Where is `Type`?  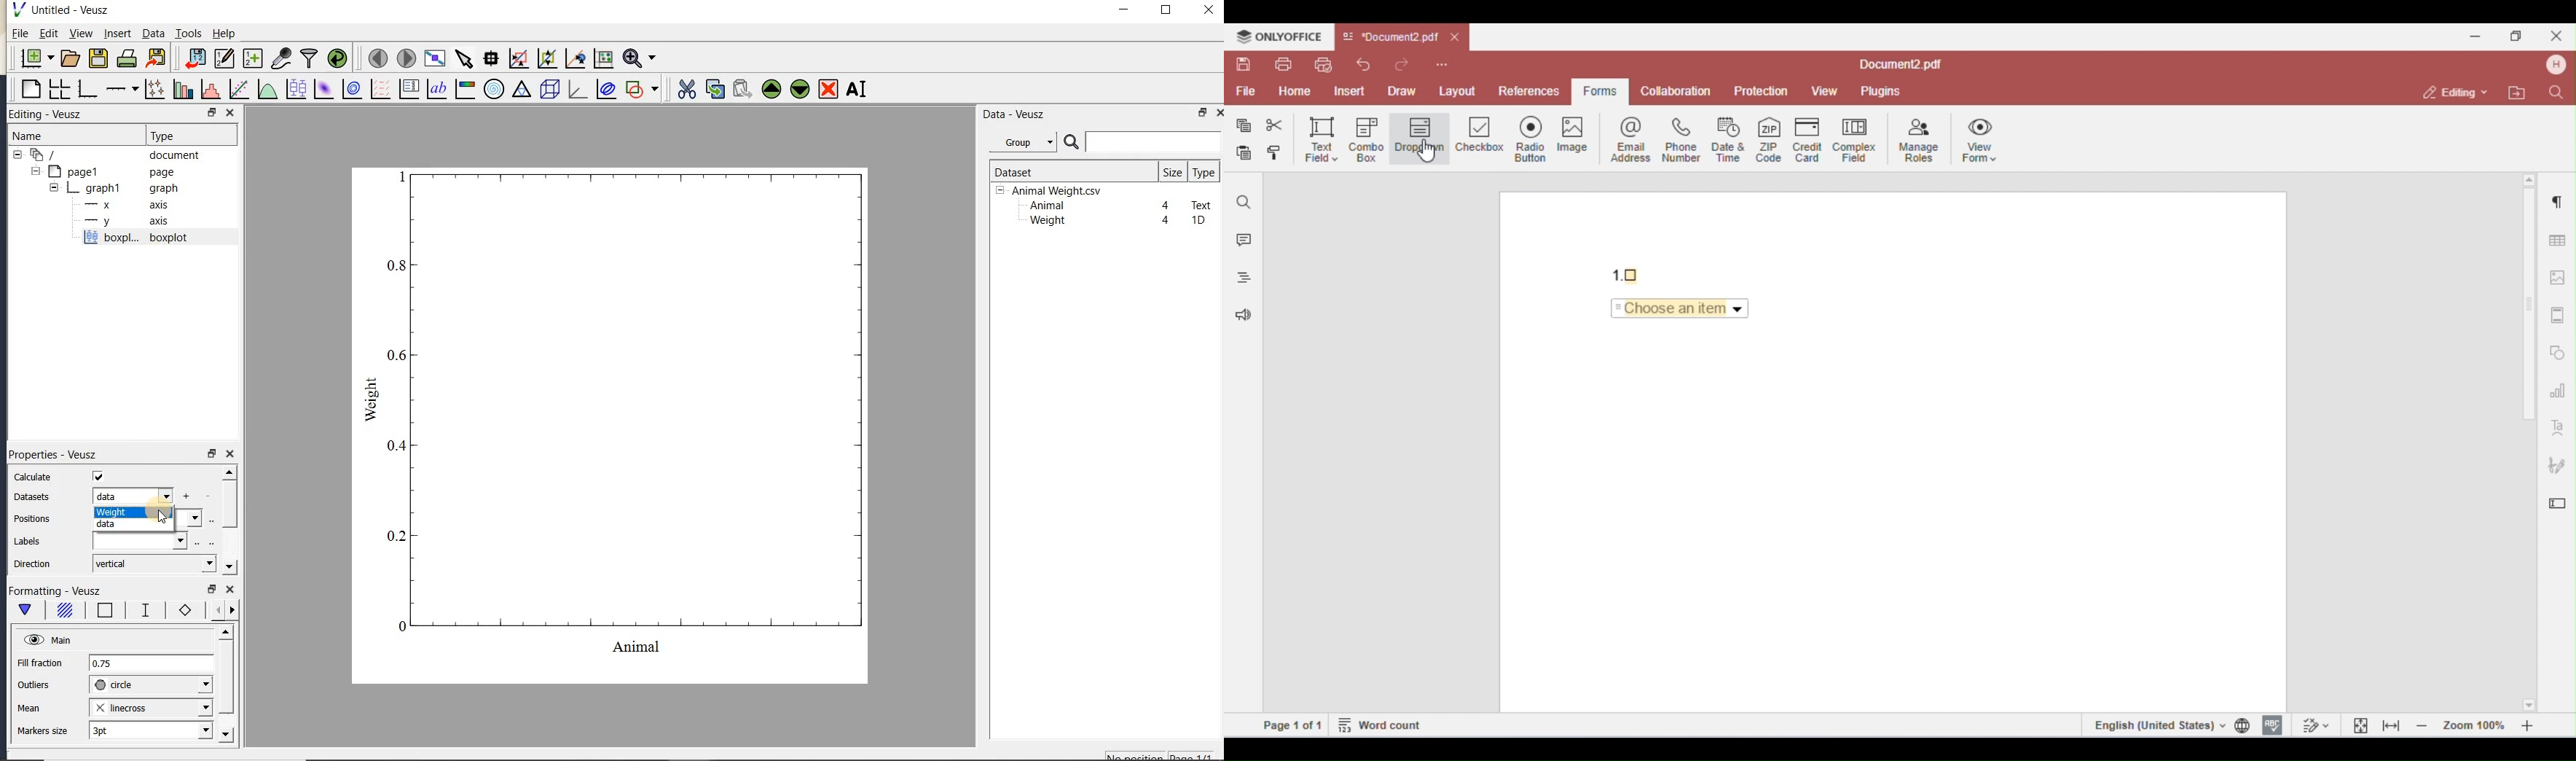 Type is located at coordinates (188, 134).